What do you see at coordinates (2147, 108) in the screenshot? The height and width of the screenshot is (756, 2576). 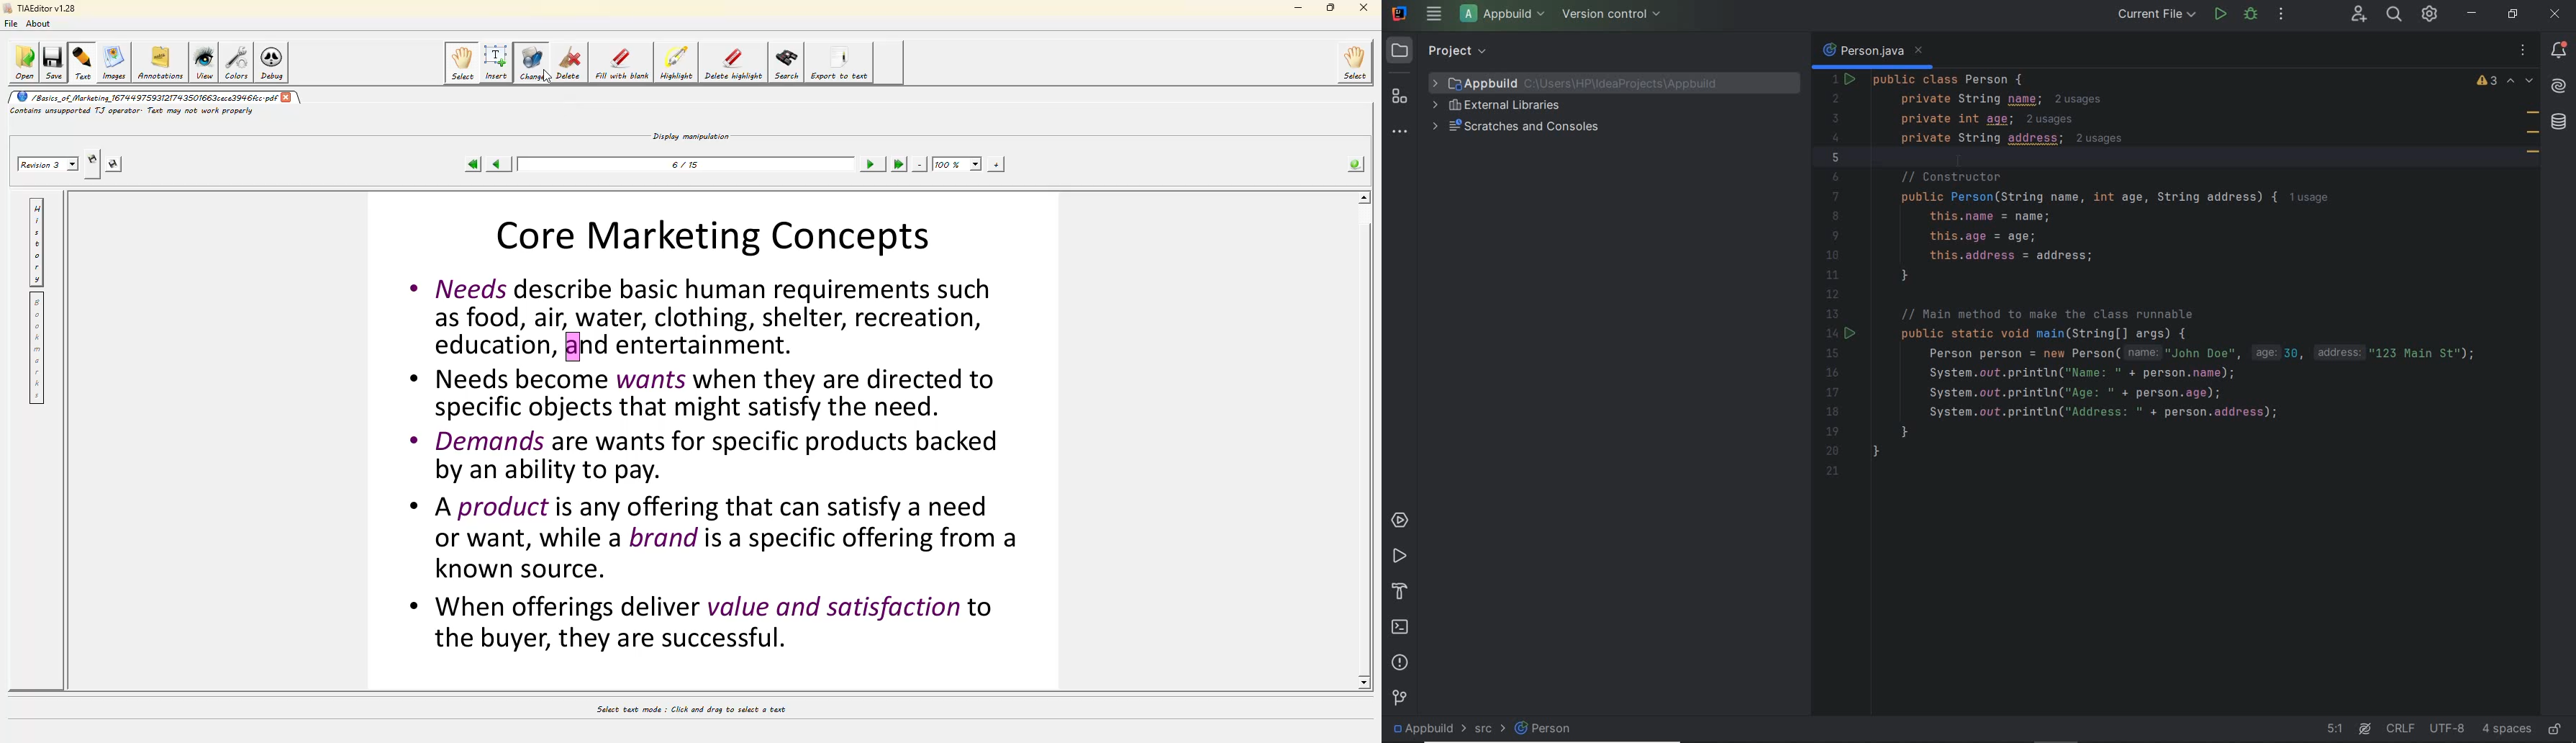 I see `codes` at bounding box center [2147, 108].